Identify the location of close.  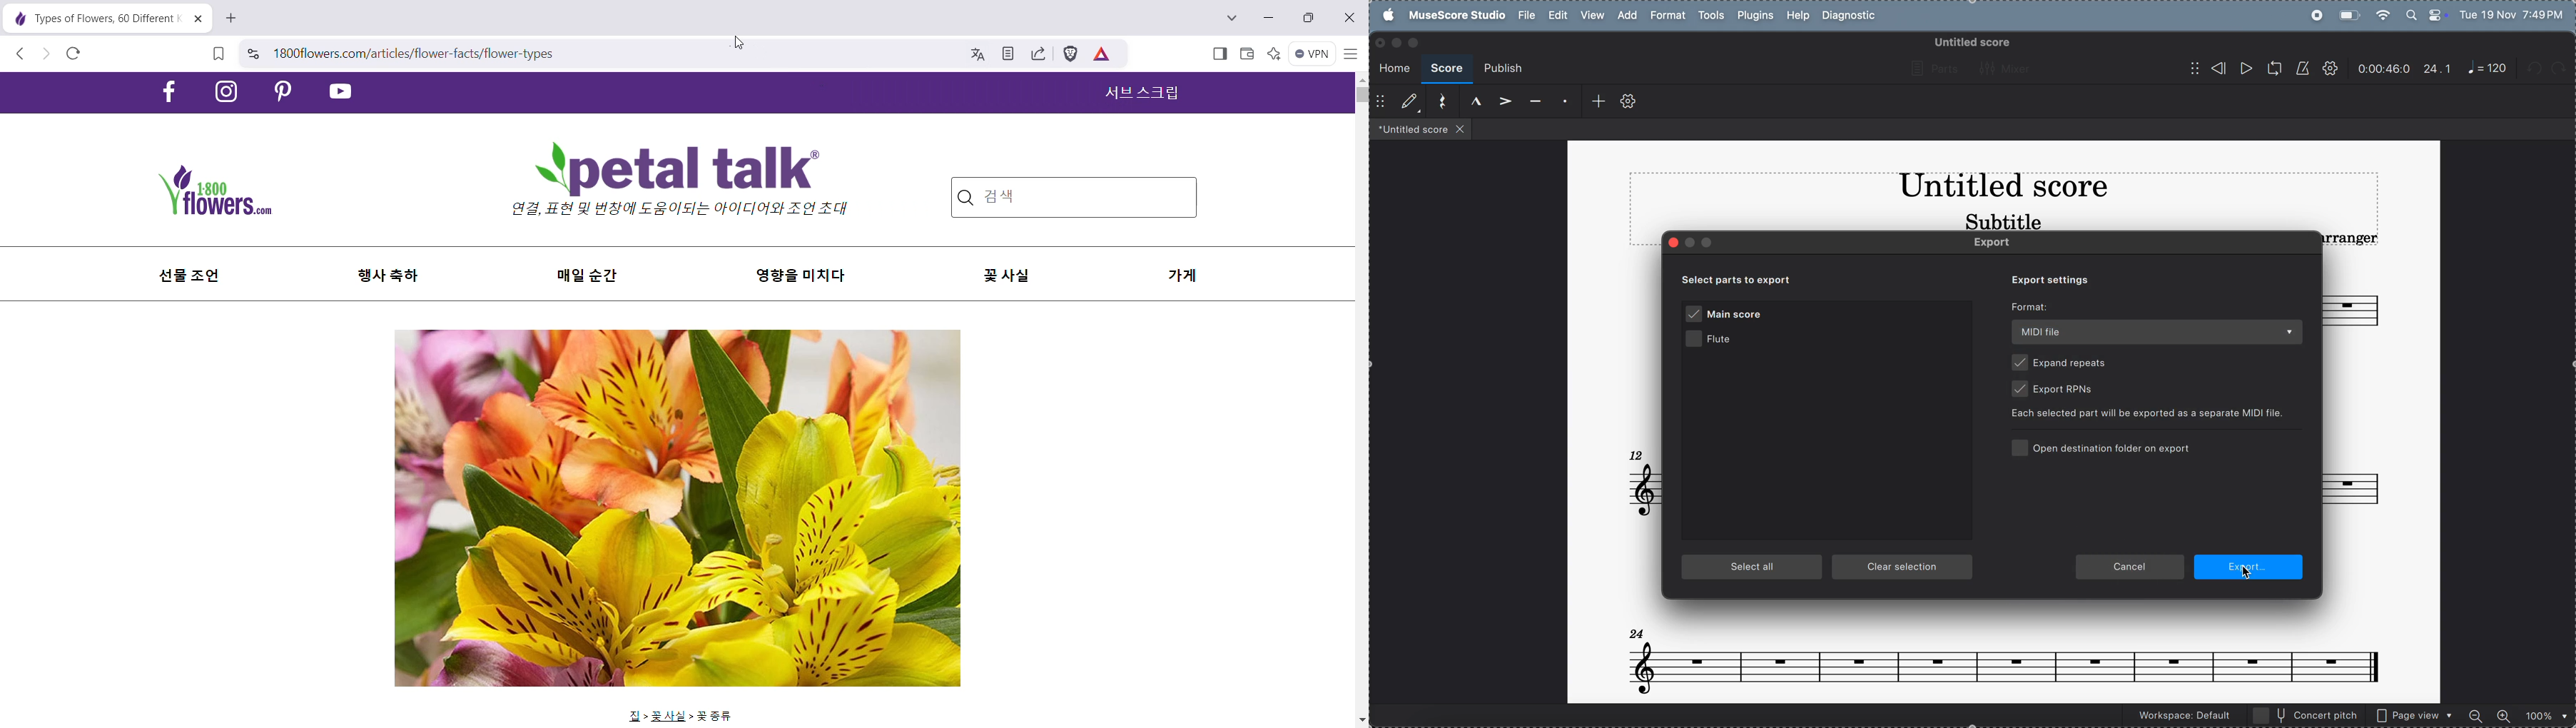
(1675, 243).